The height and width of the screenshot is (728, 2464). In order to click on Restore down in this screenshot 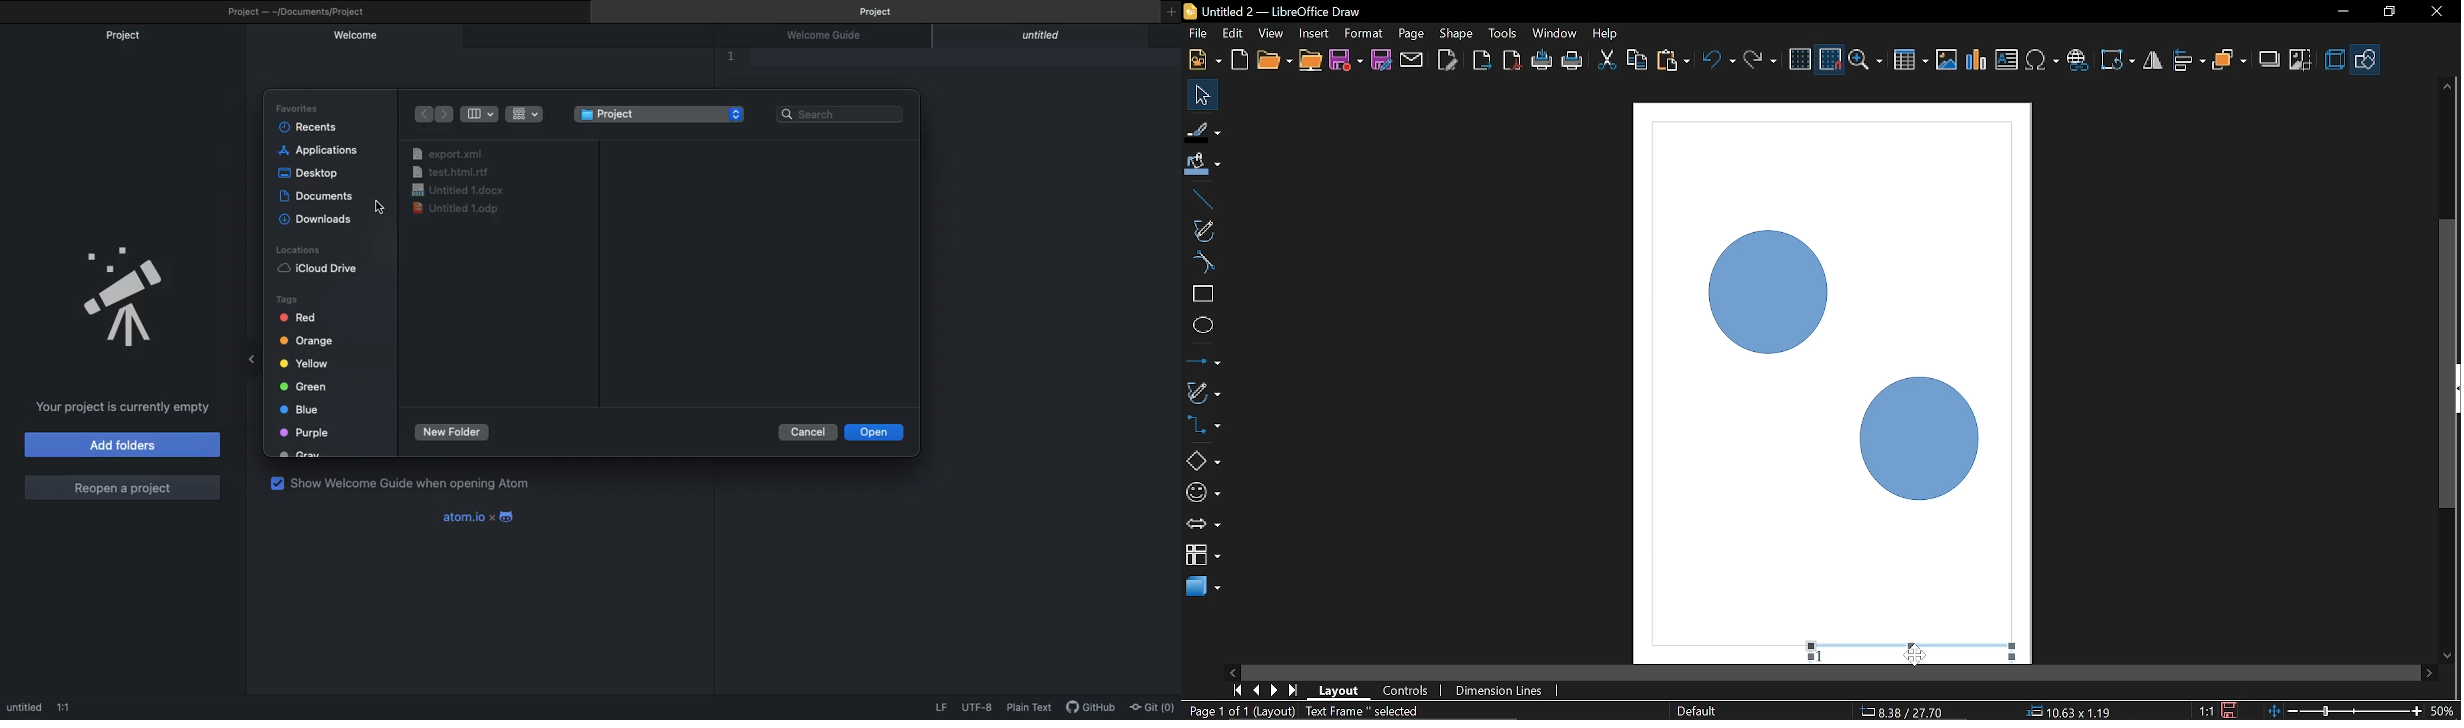, I will do `click(2388, 11)`.